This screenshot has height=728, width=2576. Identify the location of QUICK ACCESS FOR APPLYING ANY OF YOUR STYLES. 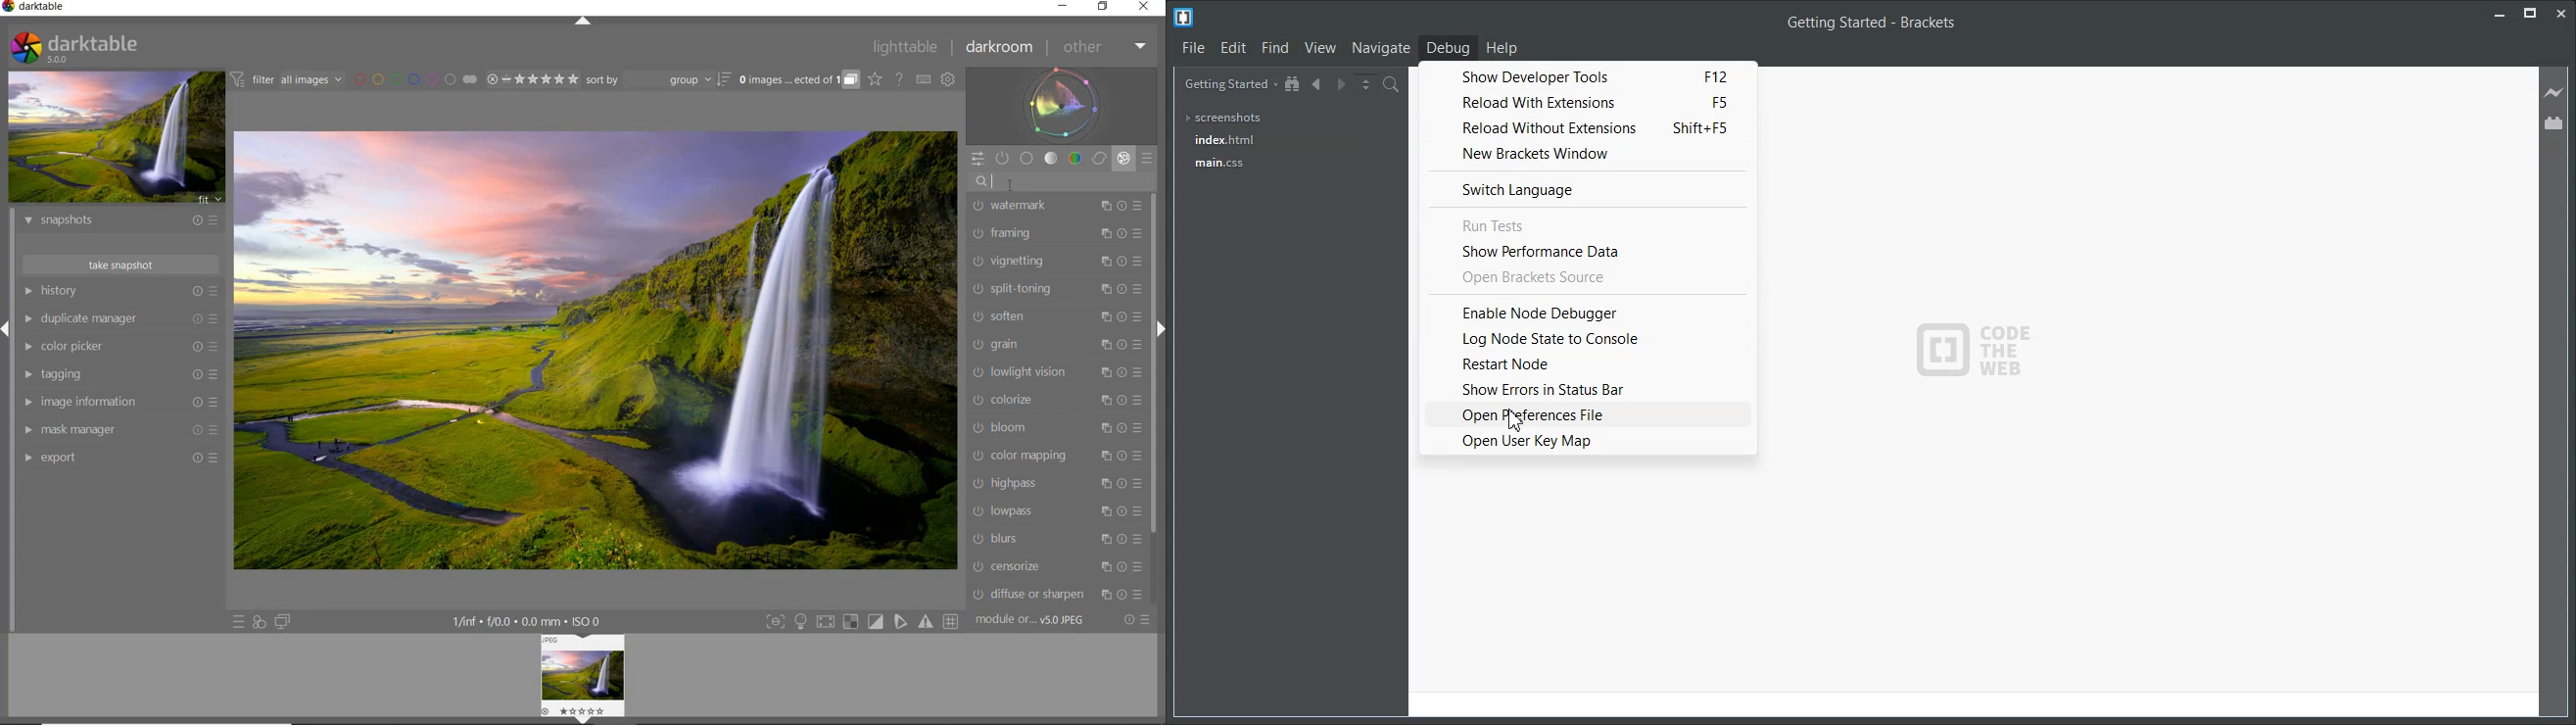
(258, 623).